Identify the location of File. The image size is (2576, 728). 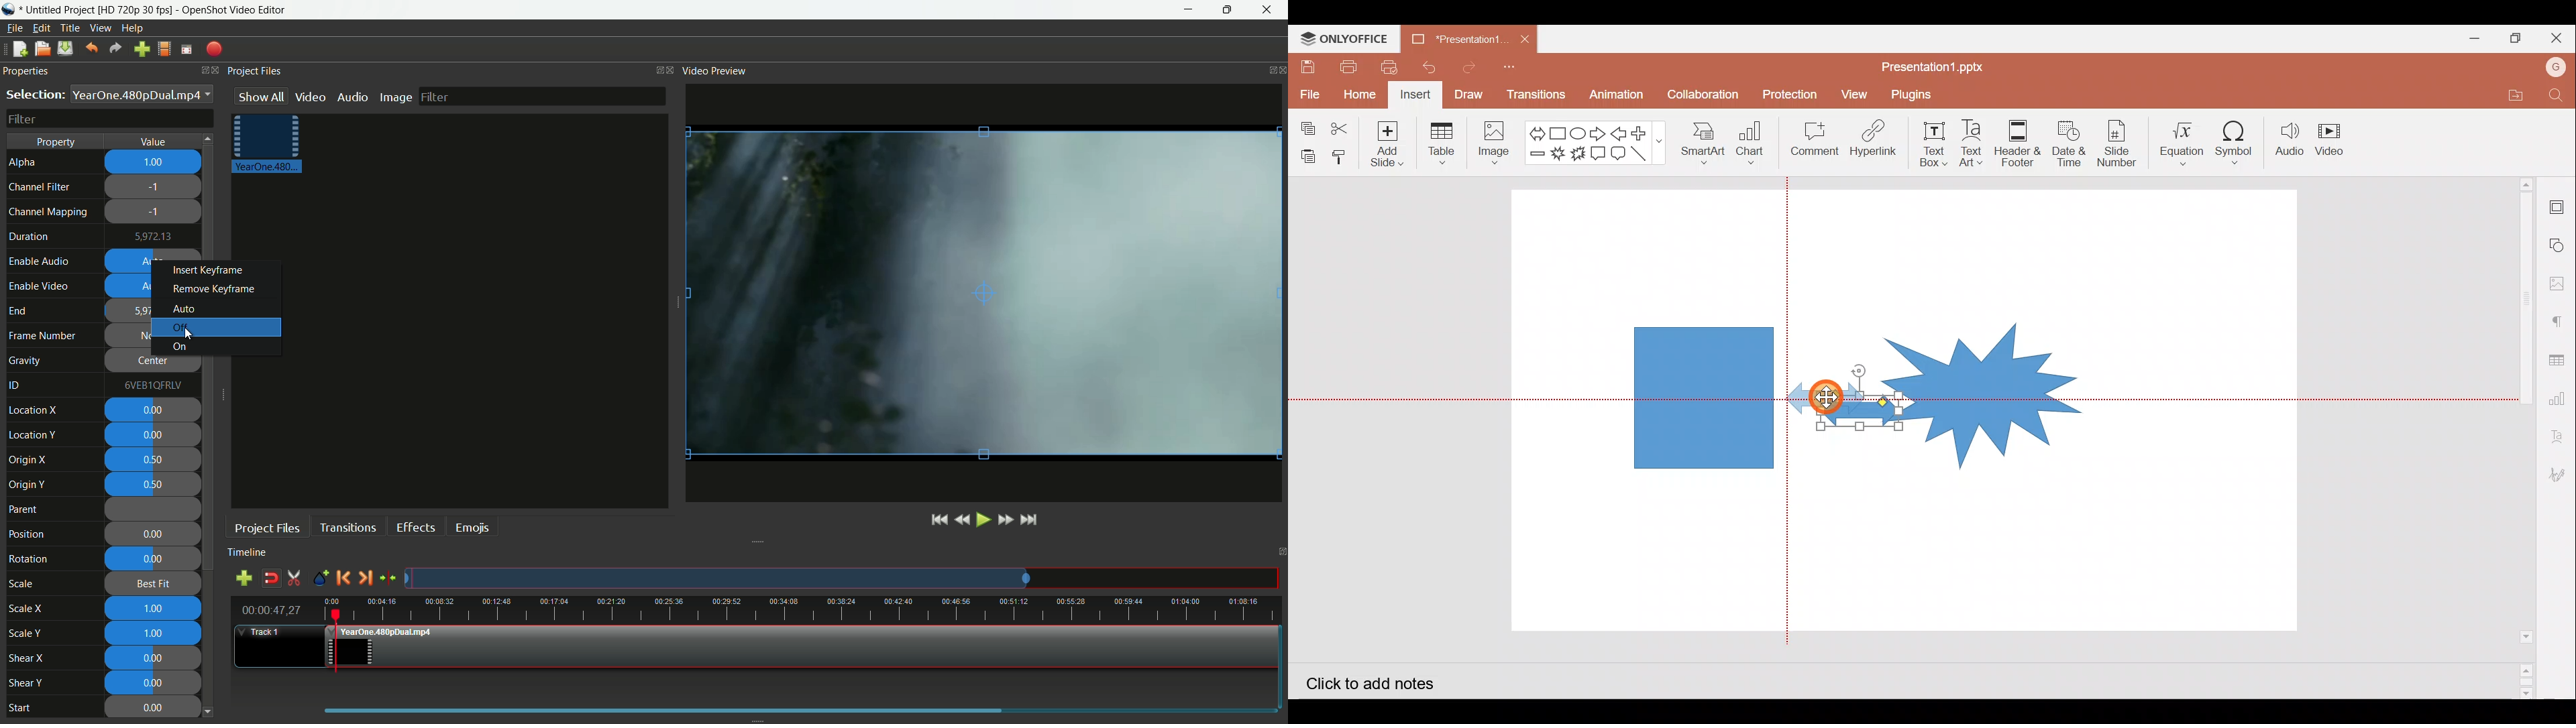
(1309, 92).